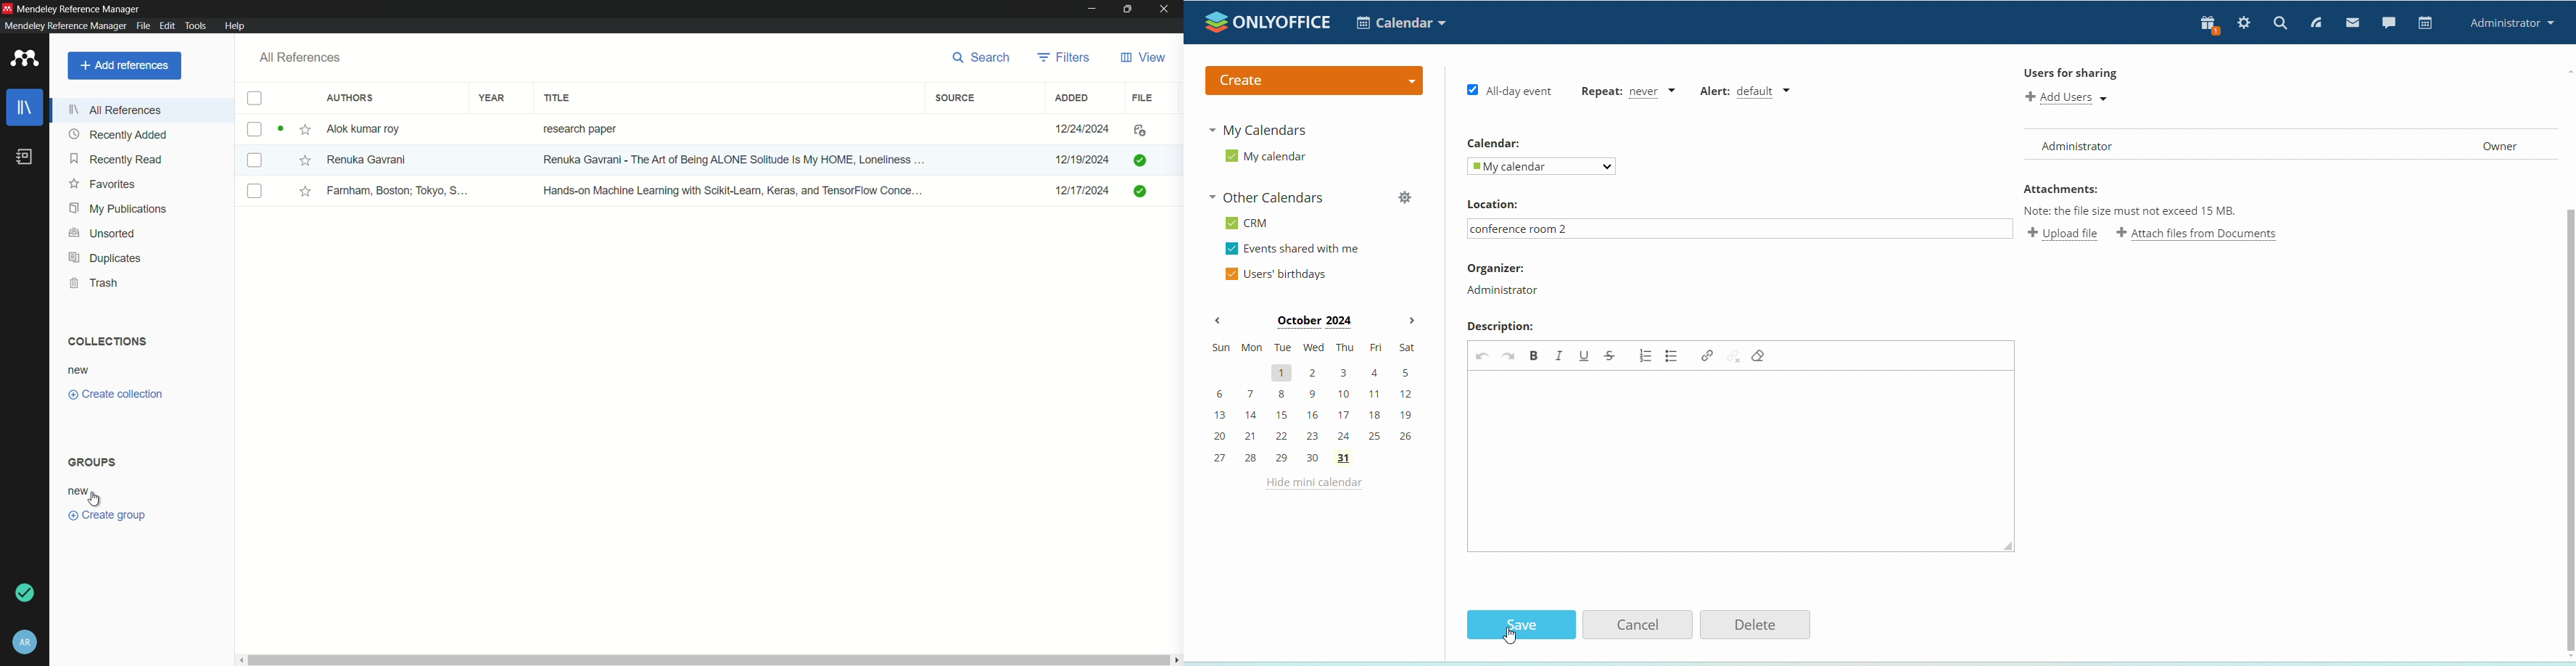 The height and width of the screenshot is (672, 2576). I want to click on Star, so click(304, 160).